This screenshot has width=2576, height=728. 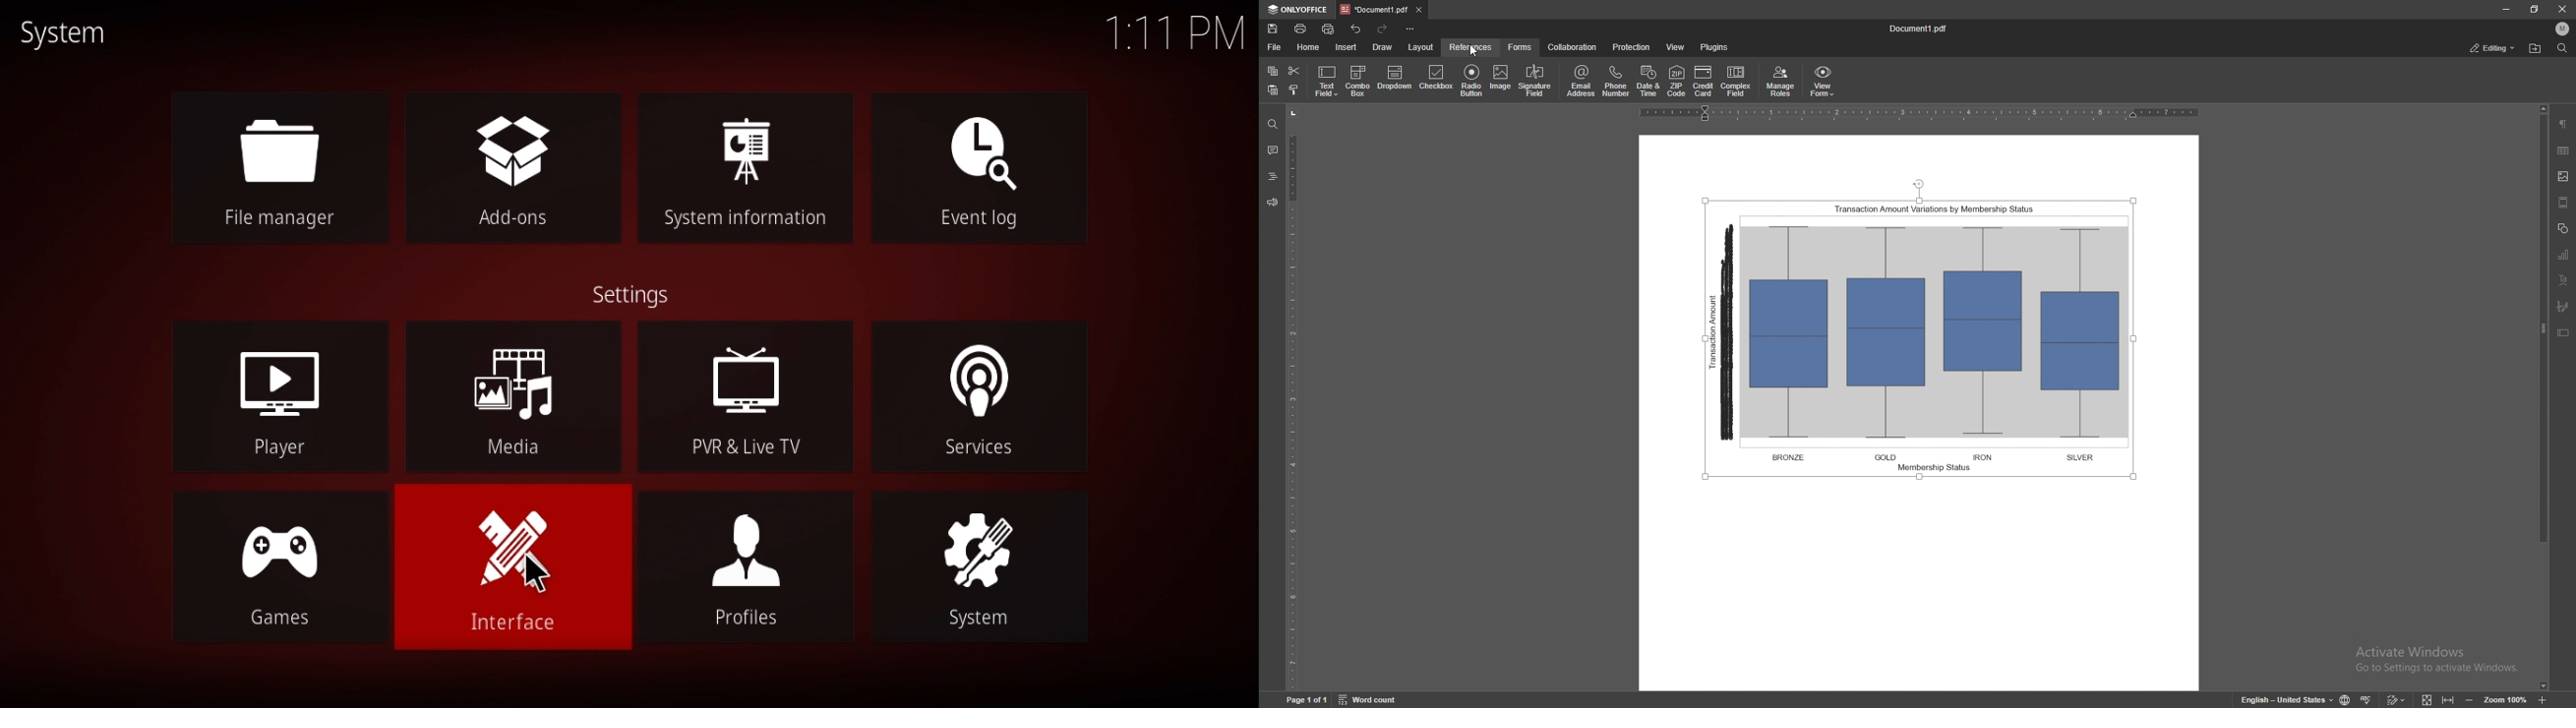 What do you see at coordinates (1409, 29) in the screenshot?
I see `customize toolbar` at bounding box center [1409, 29].